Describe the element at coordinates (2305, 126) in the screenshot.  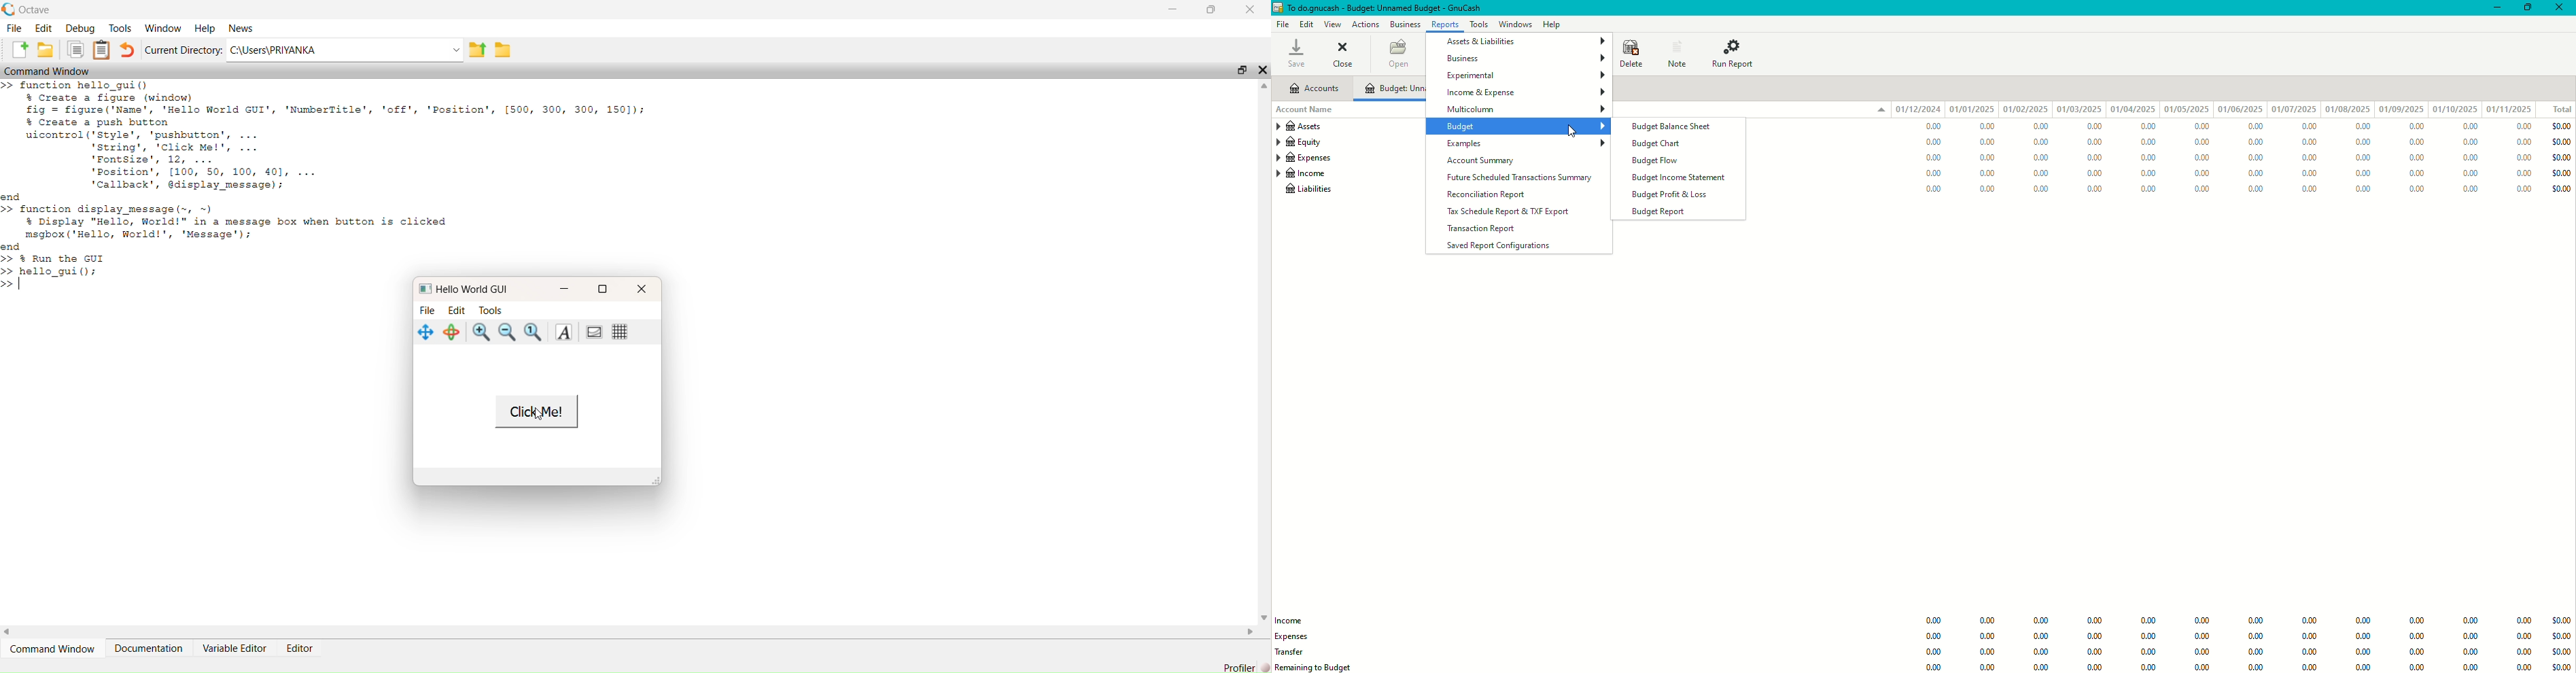
I see `0.00` at that location.